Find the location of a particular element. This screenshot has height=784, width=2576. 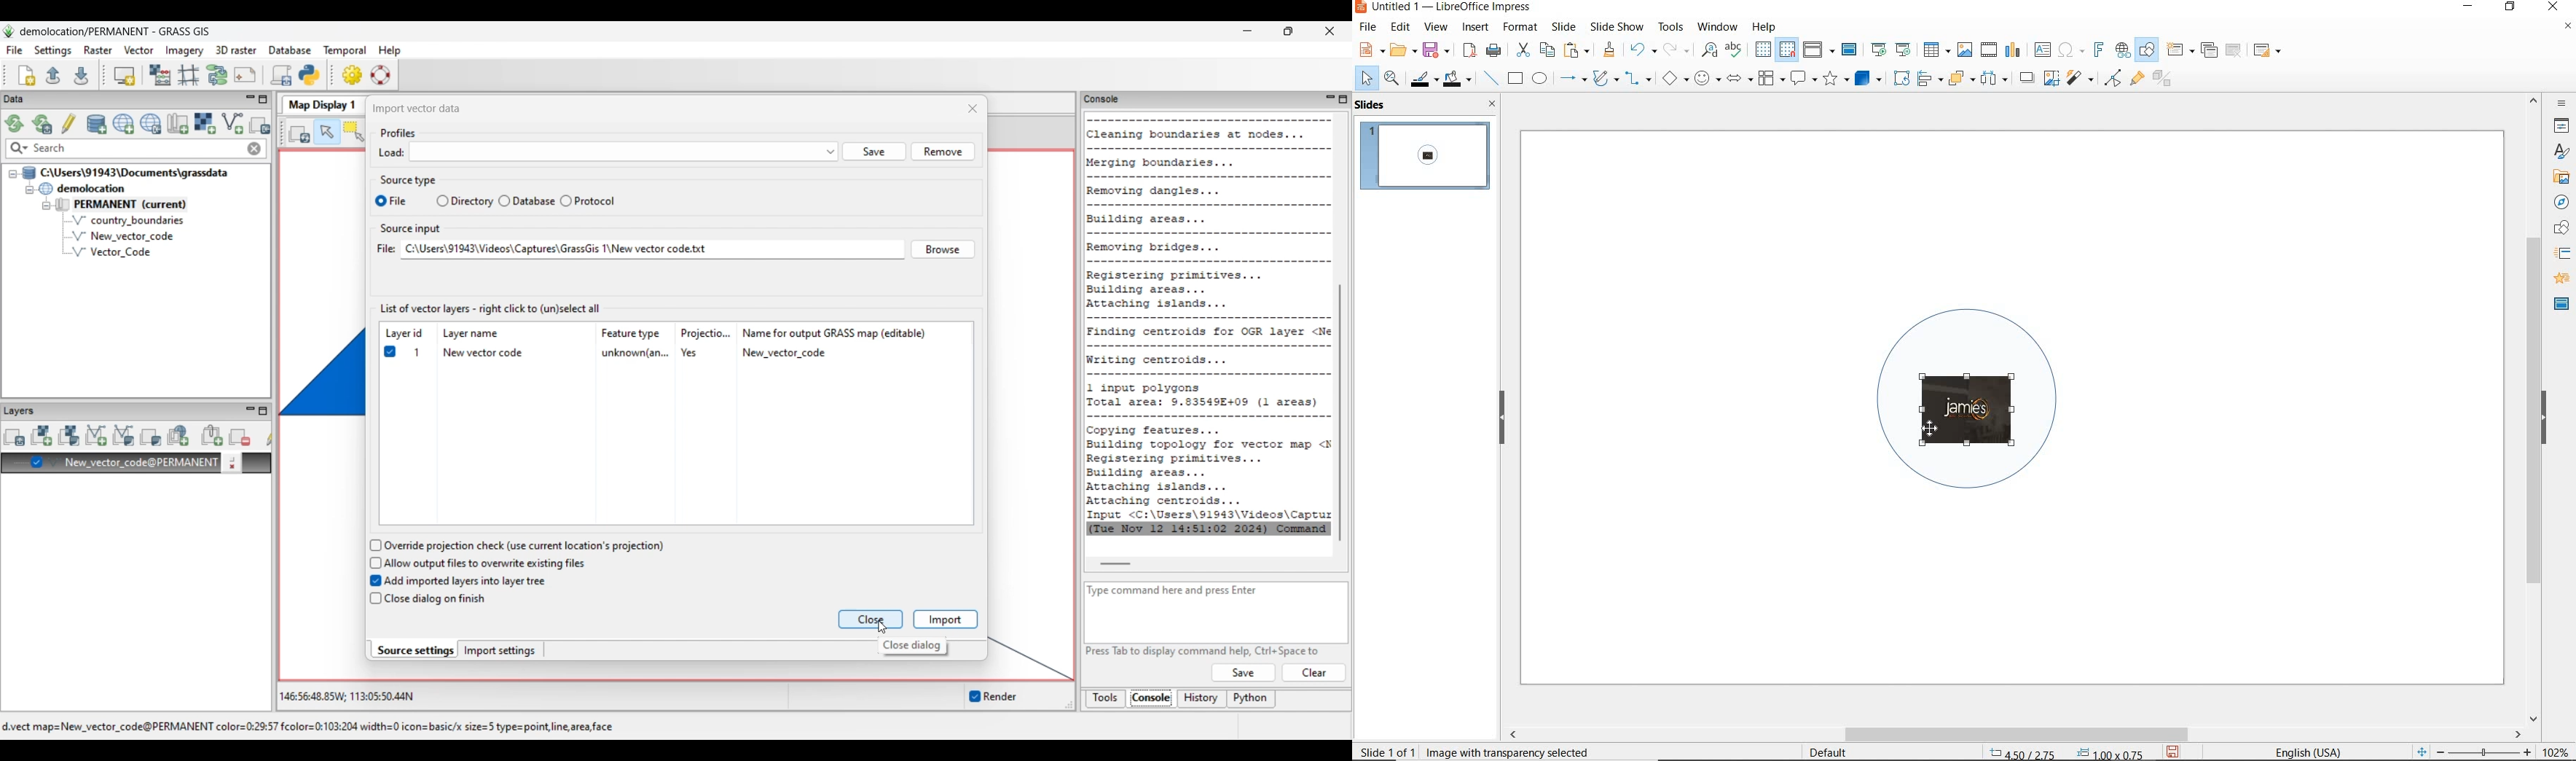

rectangle is located at coordinates (1514, 79).